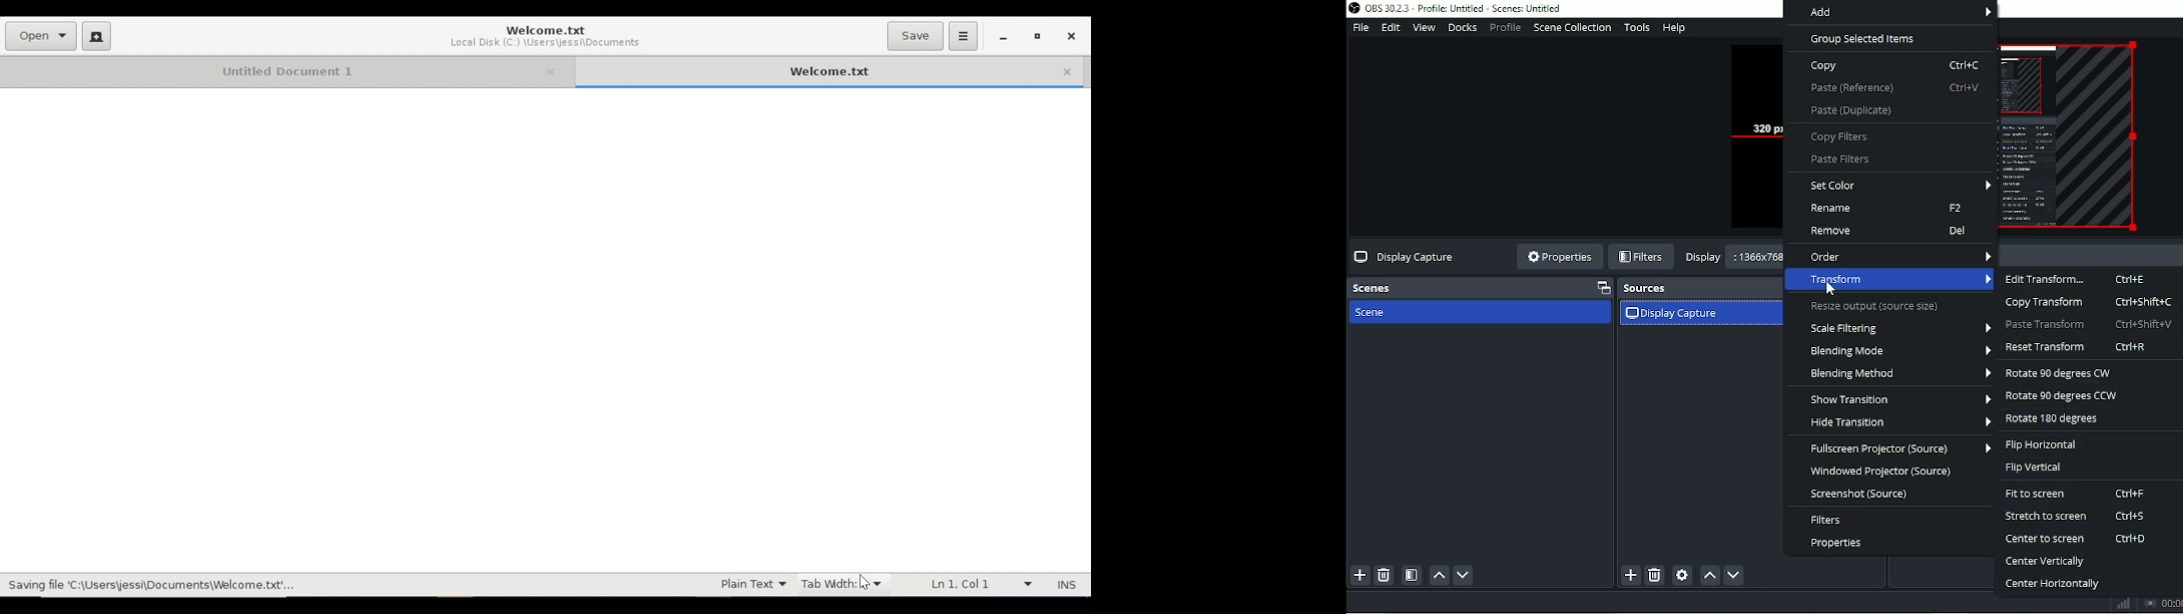 This screenshot has width=2184, height=616. I want to click on Scenes, so click(1480, 287).